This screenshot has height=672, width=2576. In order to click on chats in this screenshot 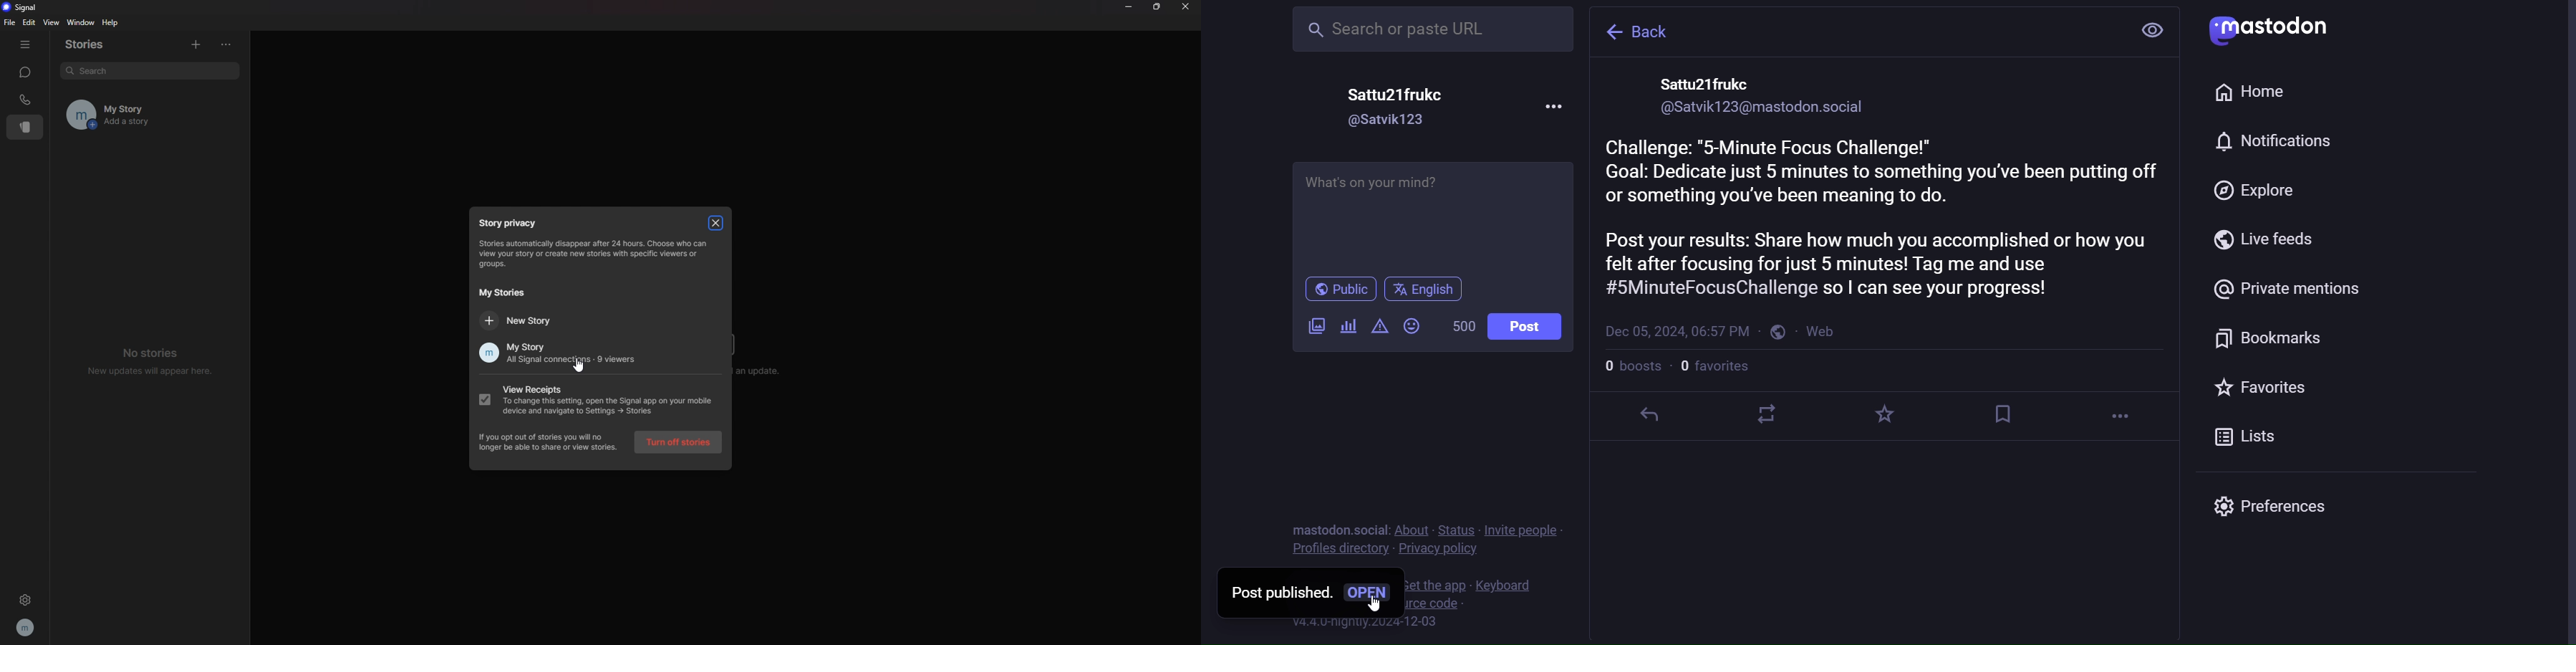, I will do `click(24, 72)`.